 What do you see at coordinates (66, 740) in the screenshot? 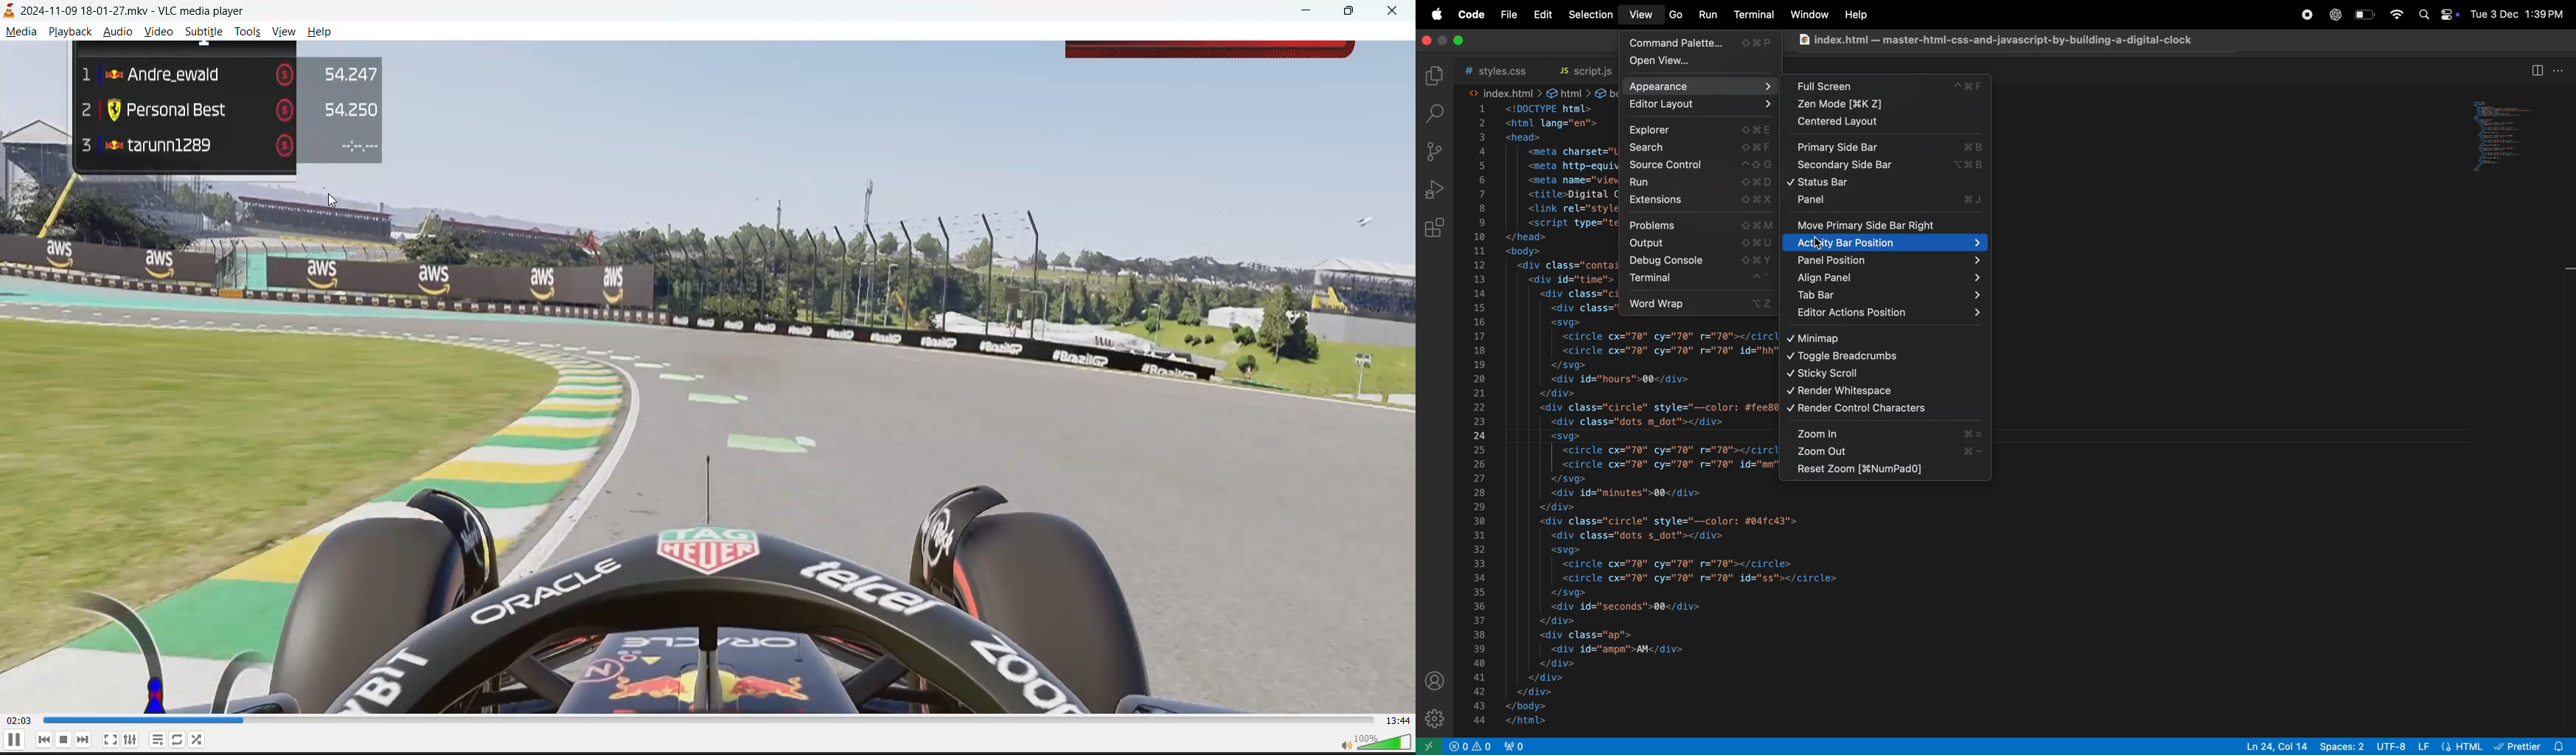
I see `stop` at bounding box center [66, 740].